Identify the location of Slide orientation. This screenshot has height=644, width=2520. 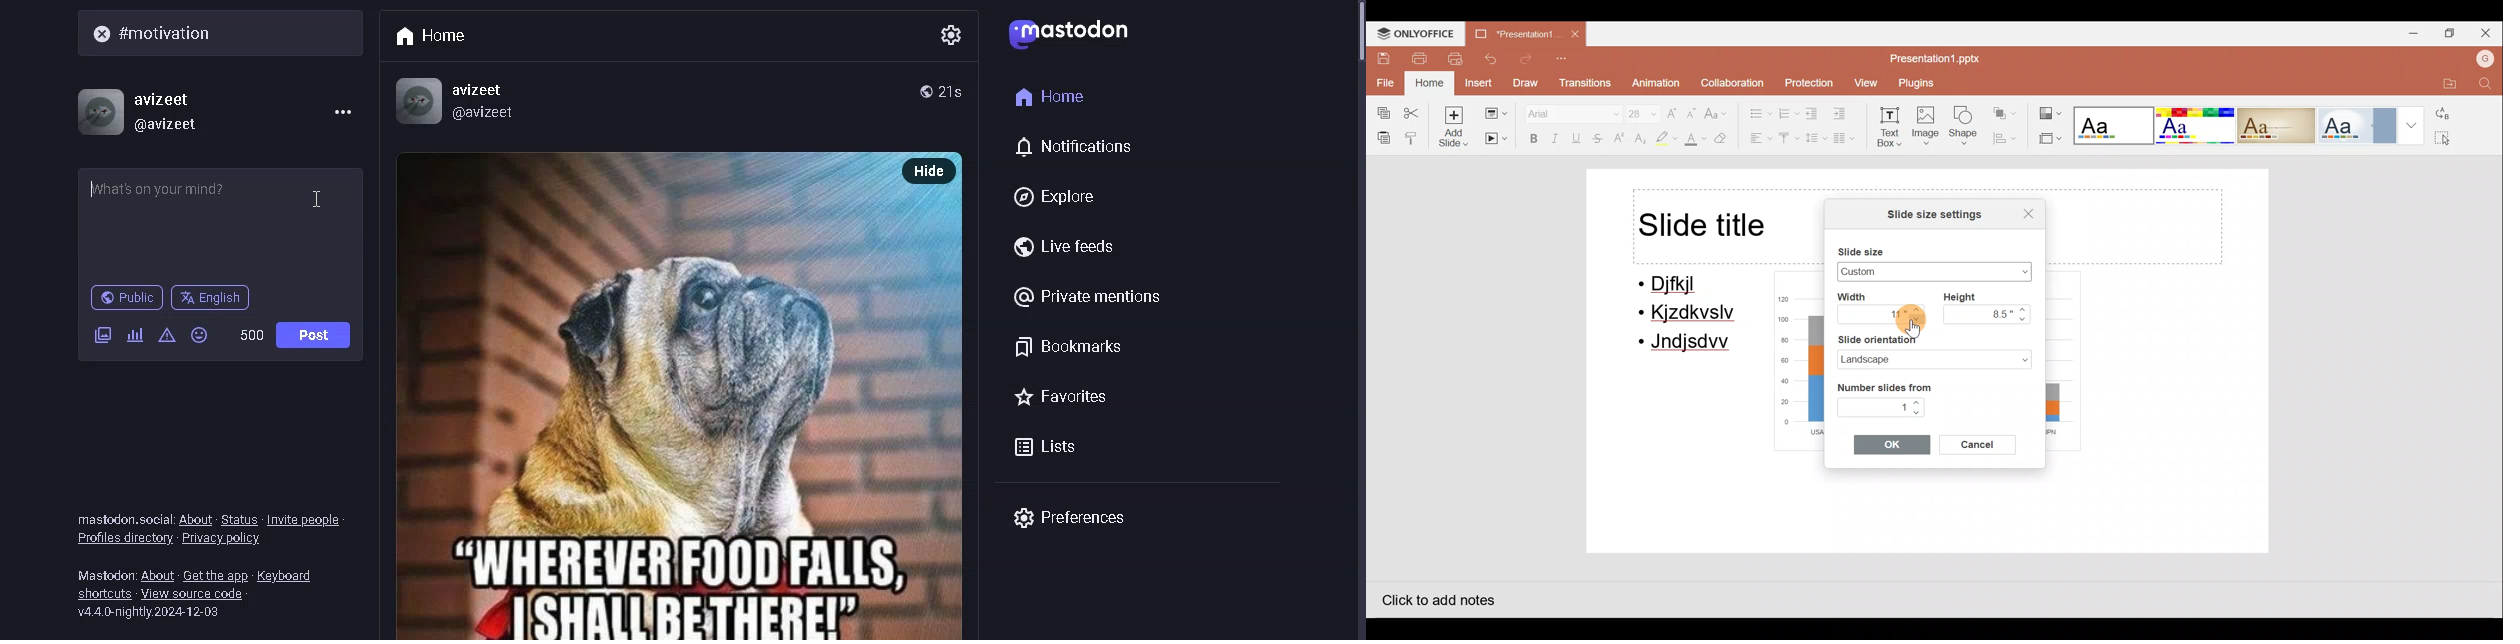
(1911, 340).